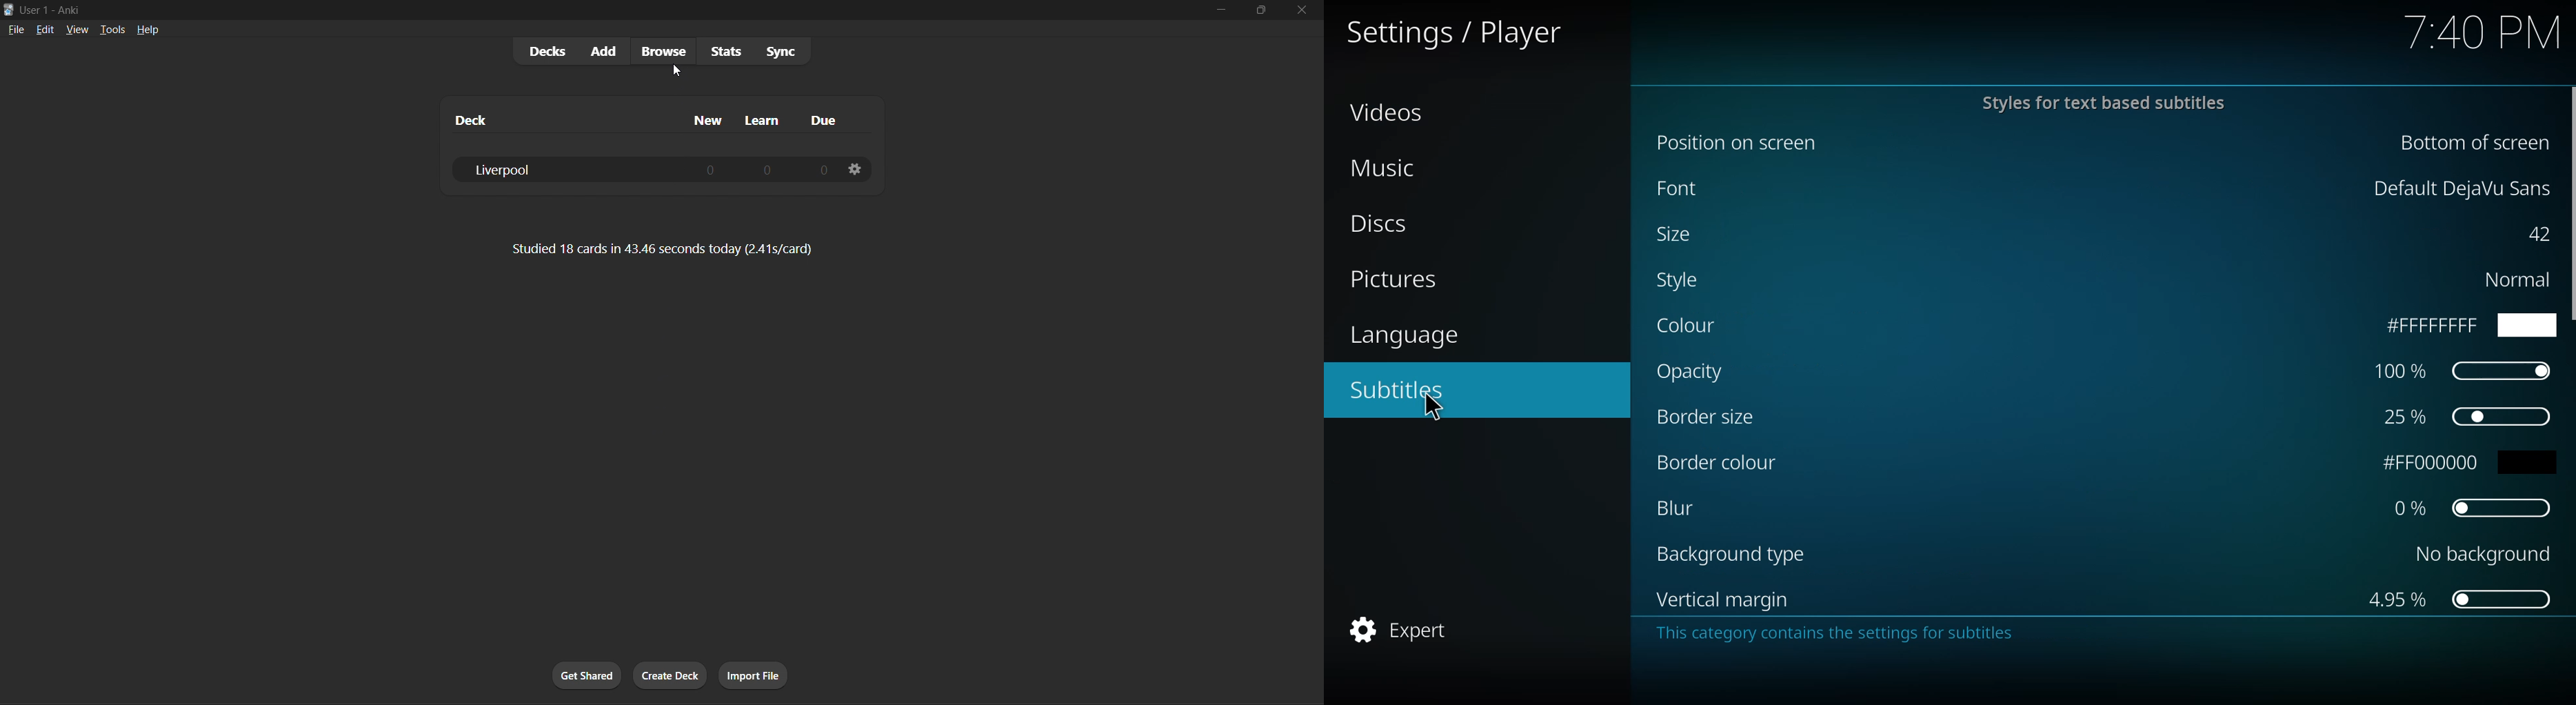 The width and height of the screenshot is (2576, 728). Describe the element at coordinates (2463, 326) in the screenshot. I see `ffff` at that location.